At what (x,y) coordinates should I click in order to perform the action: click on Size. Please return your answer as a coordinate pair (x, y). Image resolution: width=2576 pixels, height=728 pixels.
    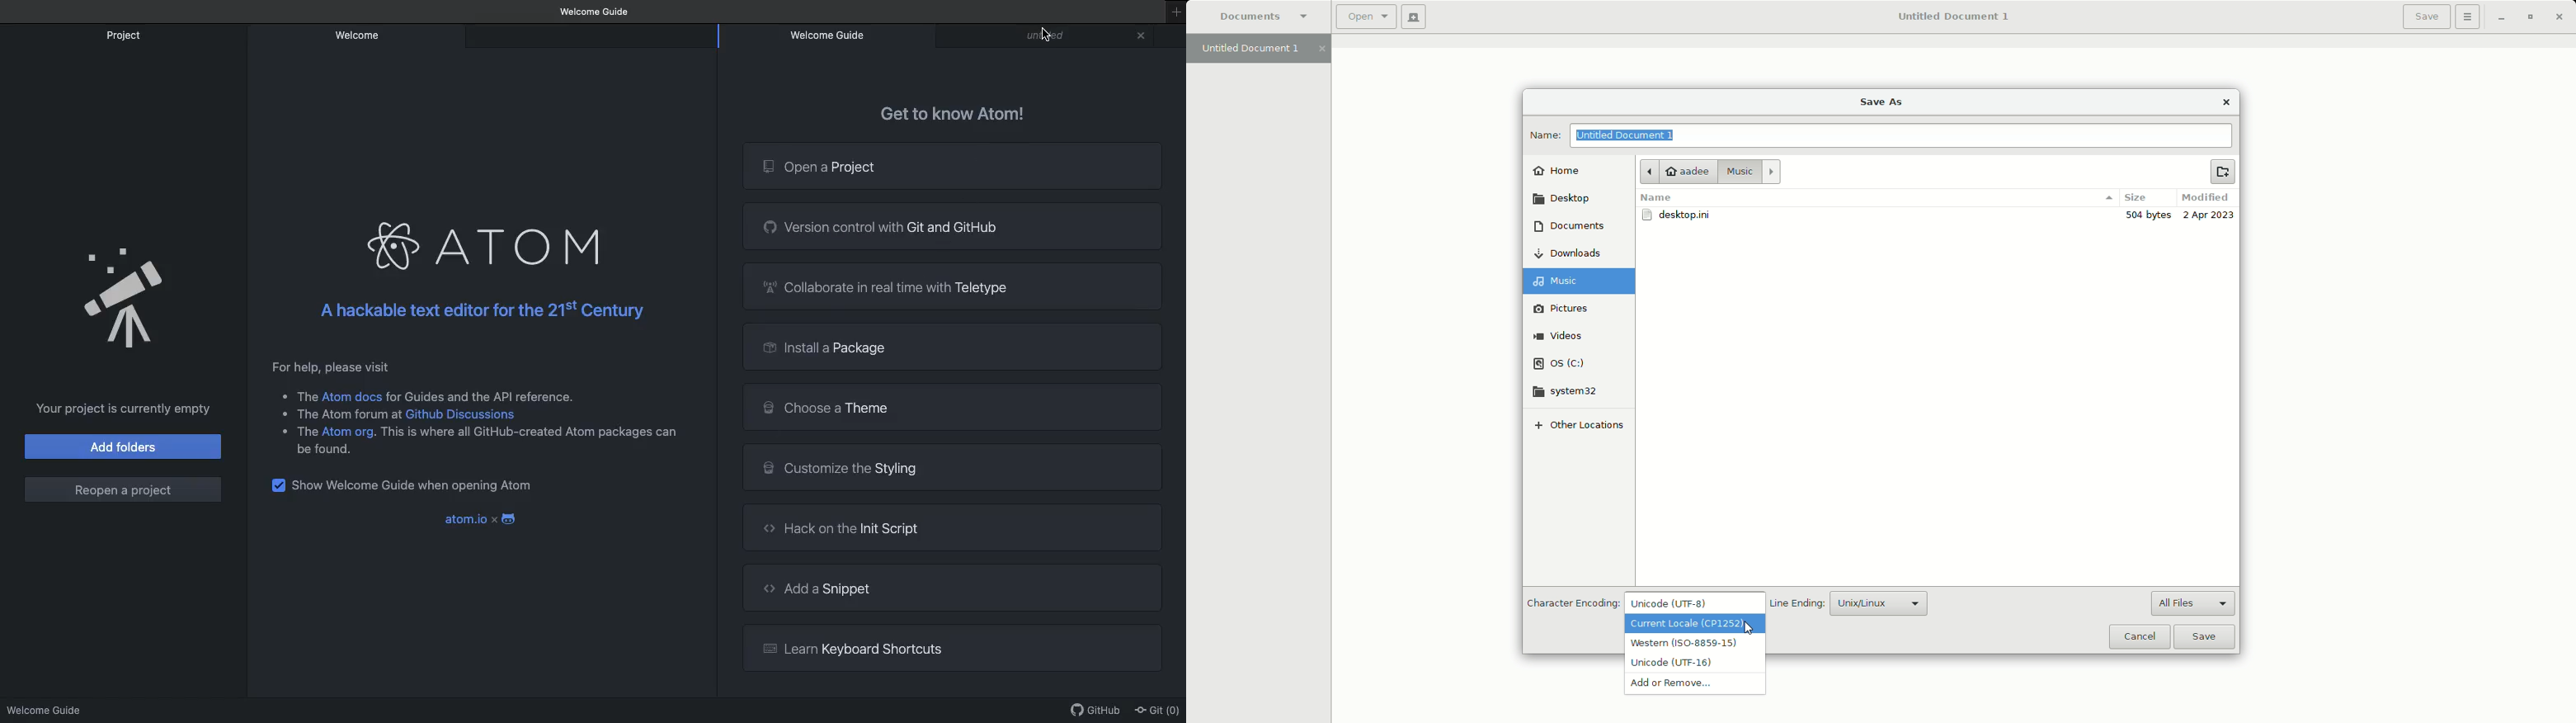
    Looking at the image, I should click on (2134, 198).